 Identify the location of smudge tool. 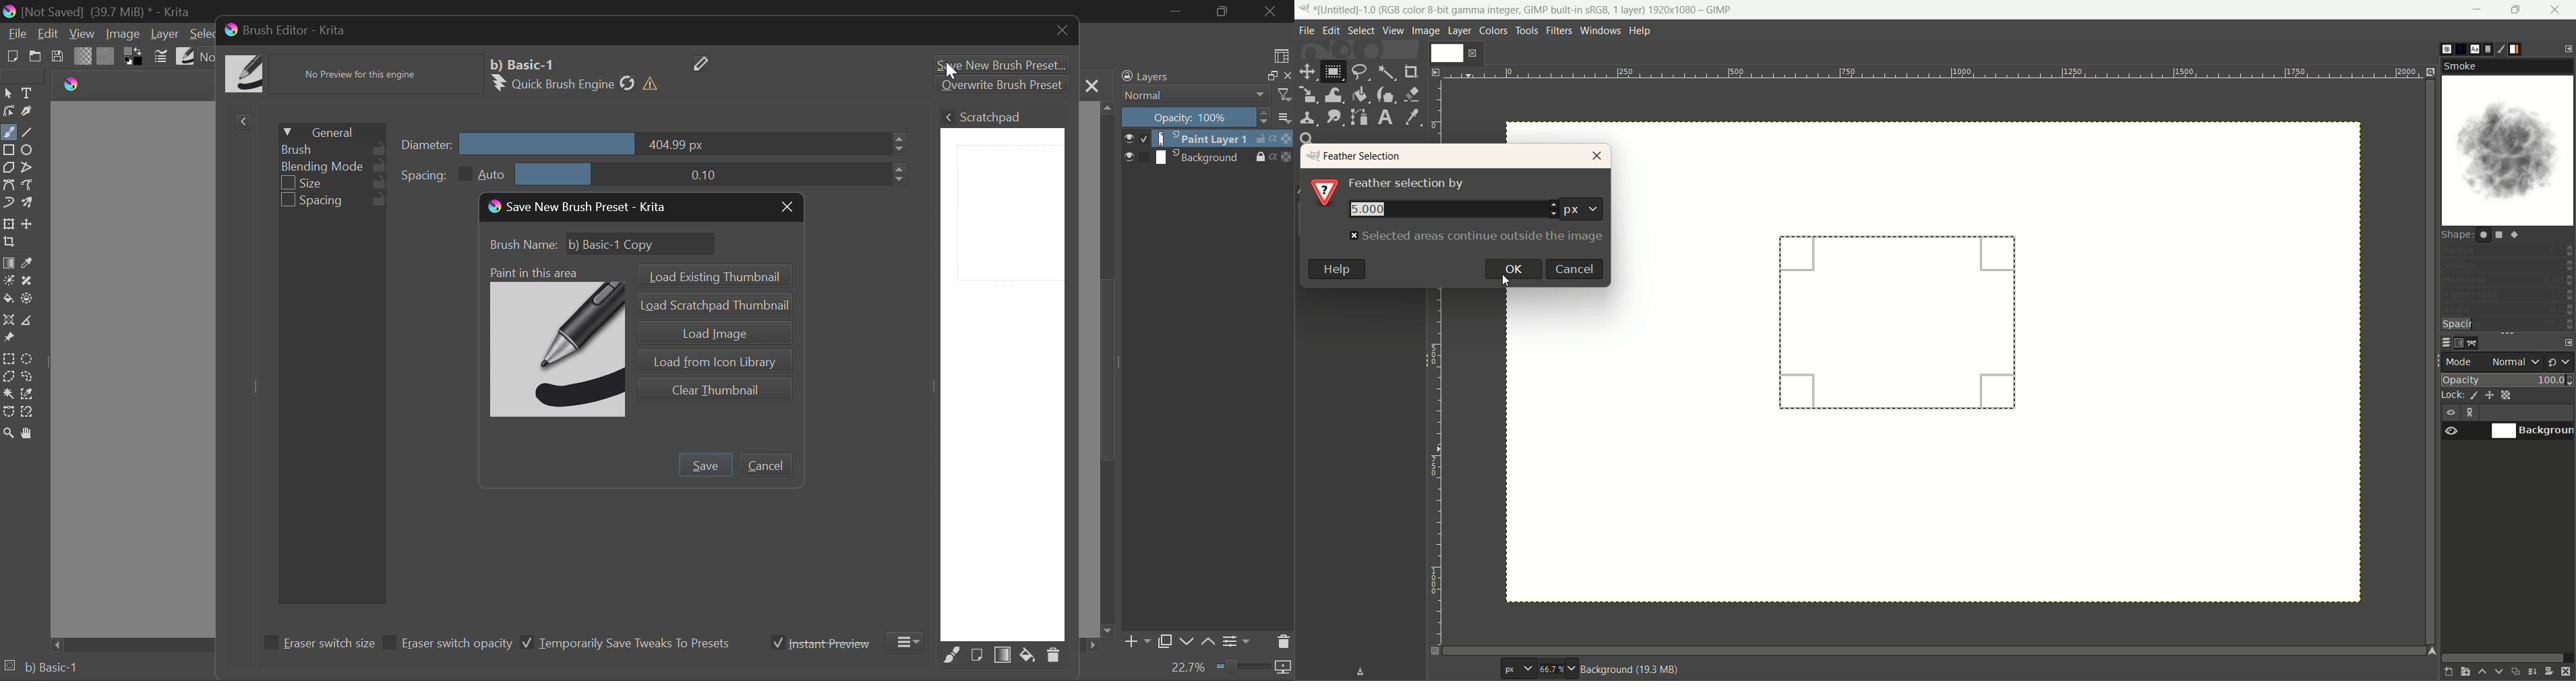
(1334, 119).